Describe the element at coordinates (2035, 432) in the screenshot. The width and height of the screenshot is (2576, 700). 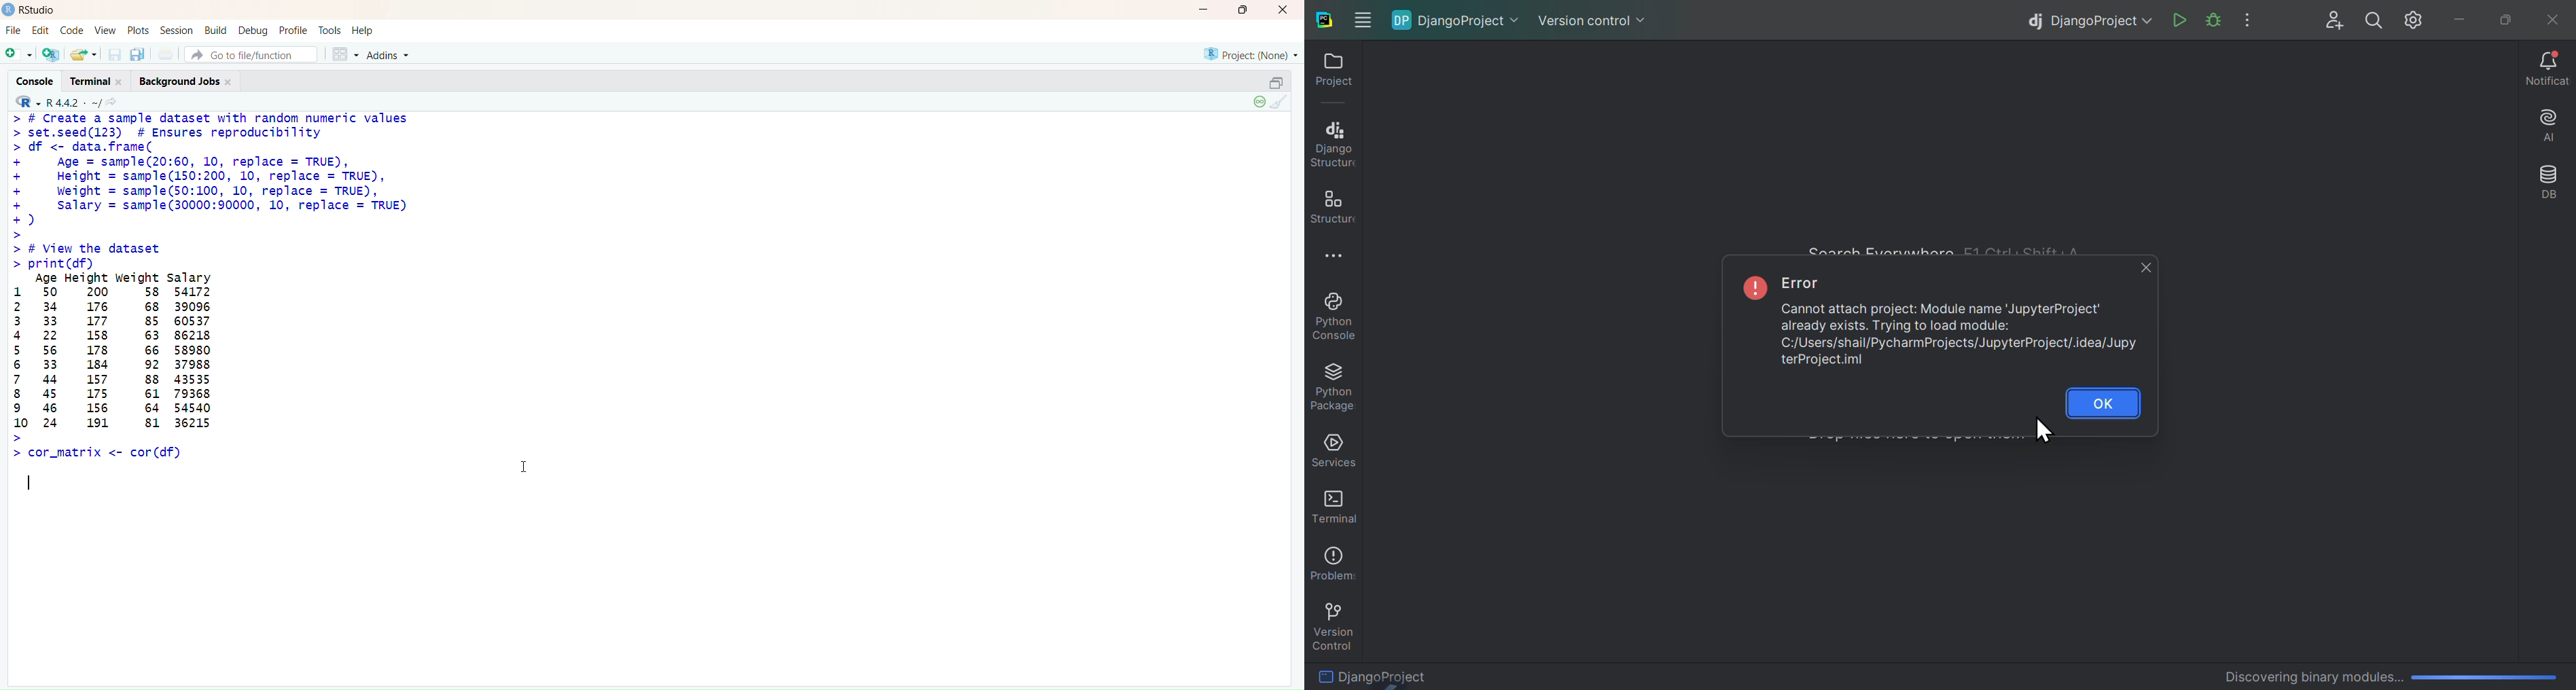
I see `Cursor` at that location.